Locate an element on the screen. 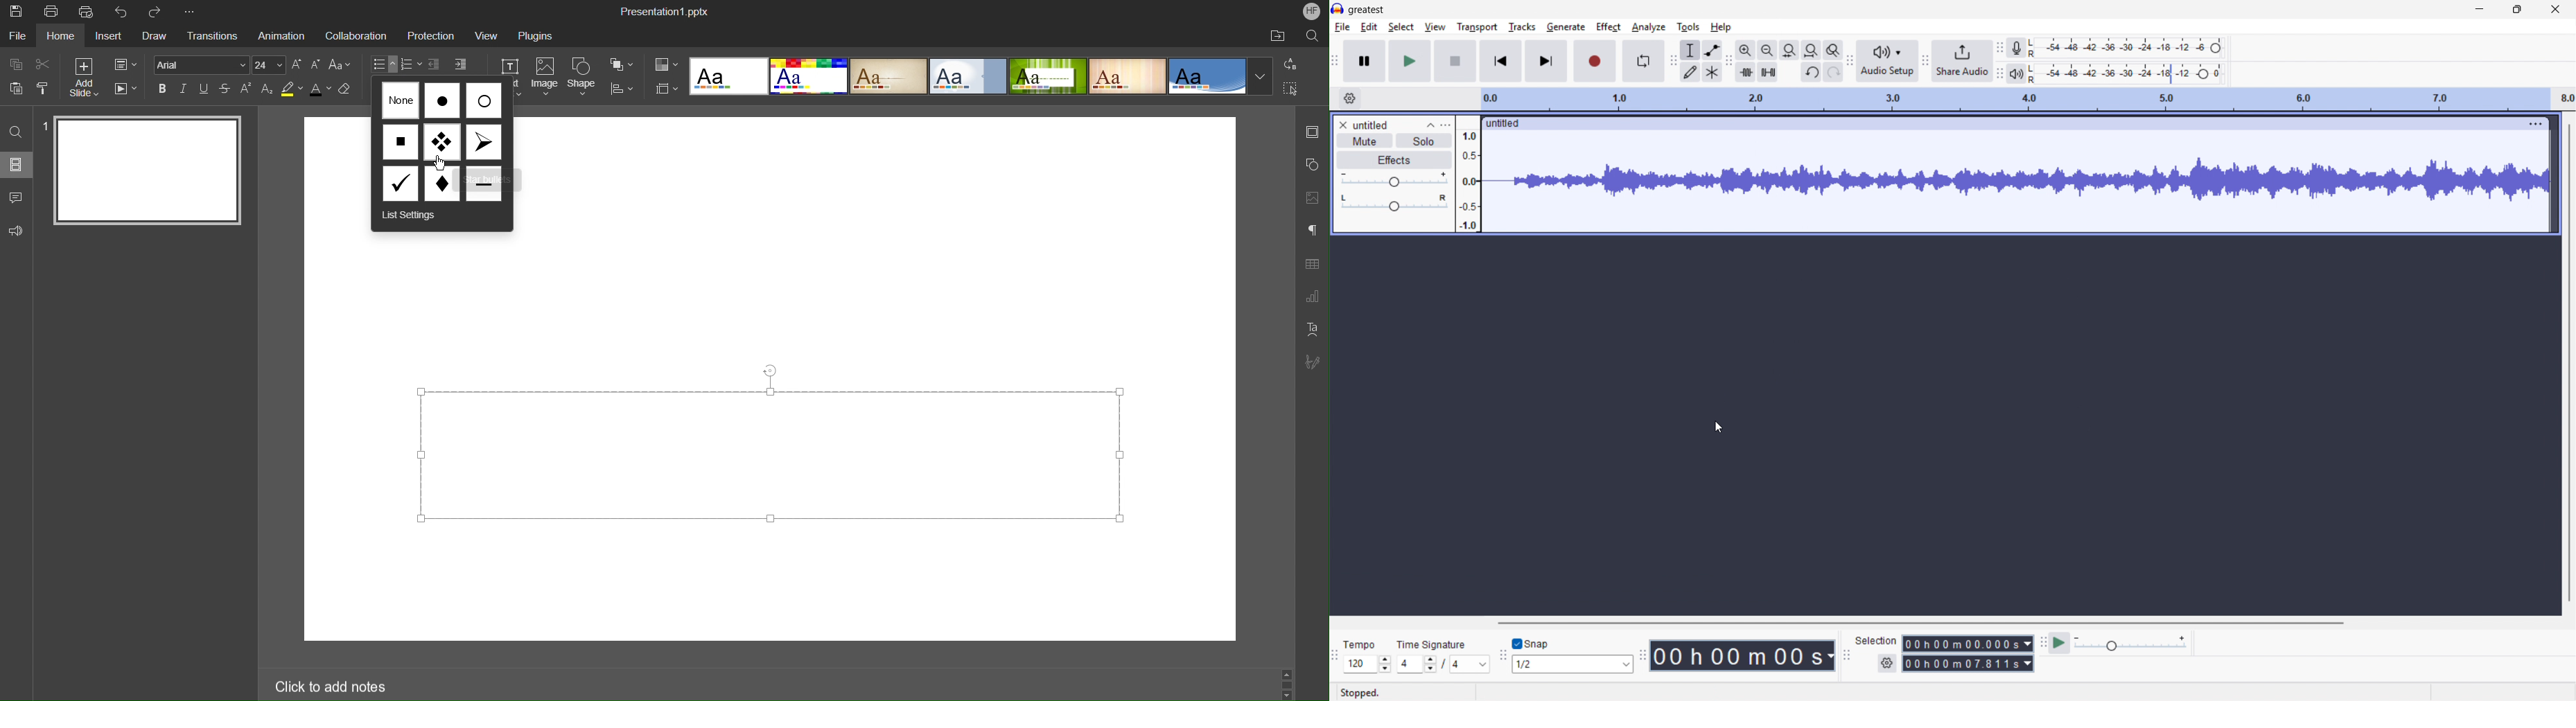 This screenshot has height=728, width=2576. Animation is located at coordinates (279, 36).